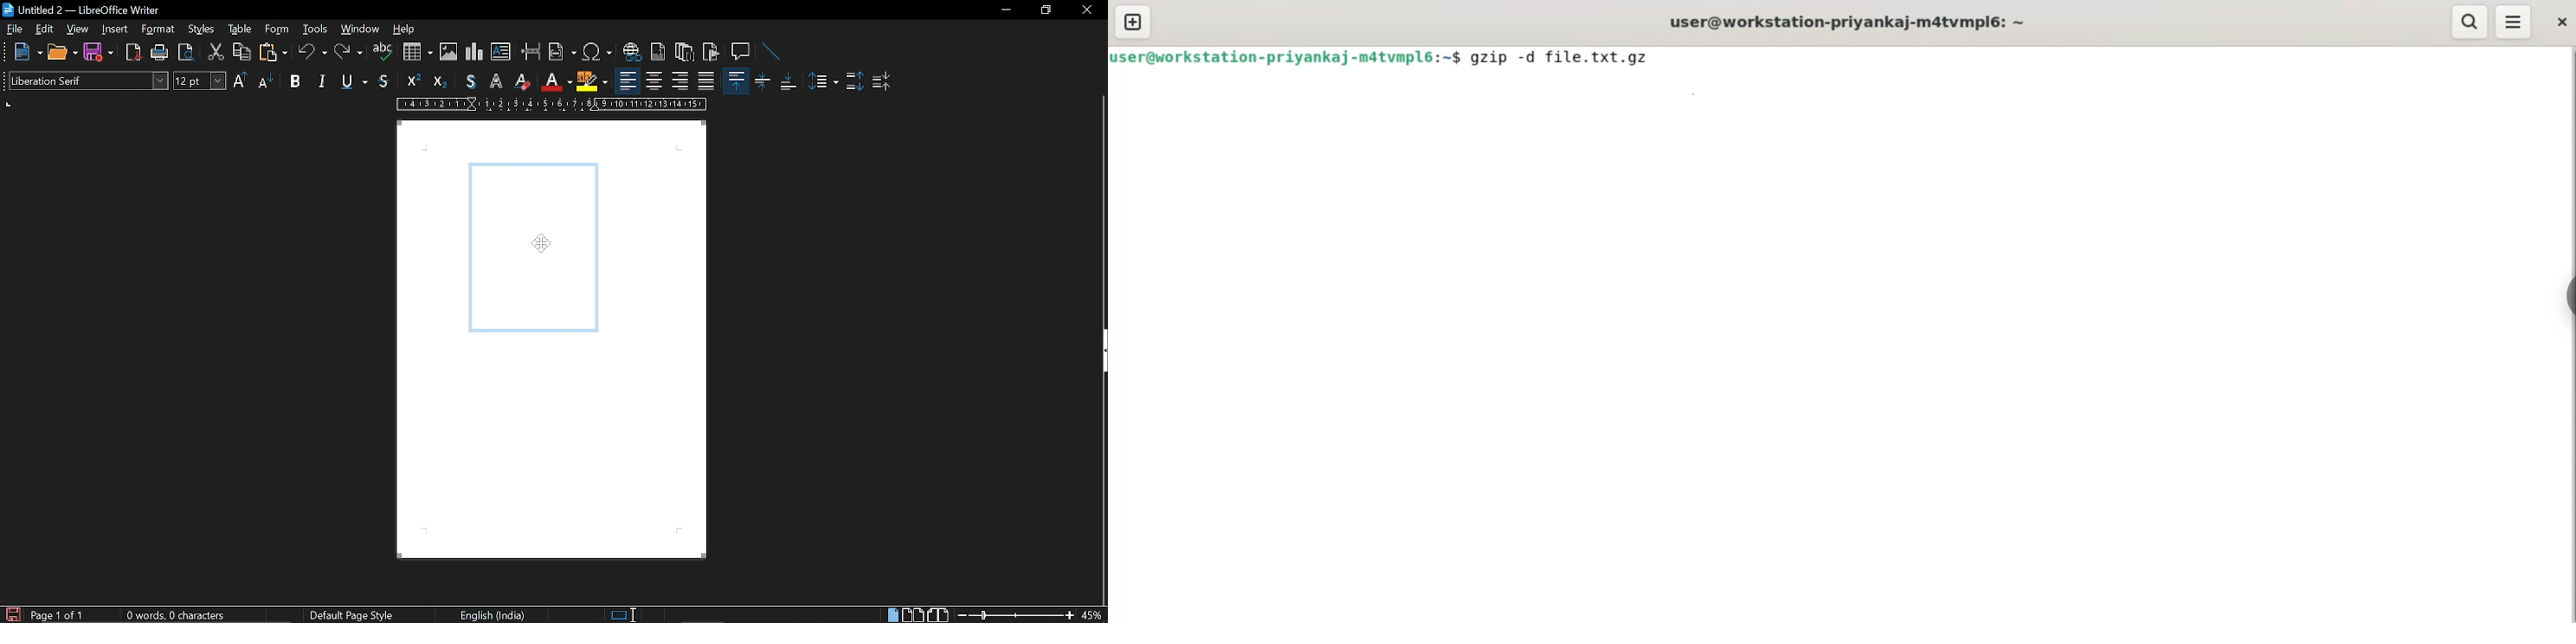 The height and width of the screenshot is (644, 2576). Describe the element at coordinates (320, 80) in the screenshot. I see `italic` at that location.